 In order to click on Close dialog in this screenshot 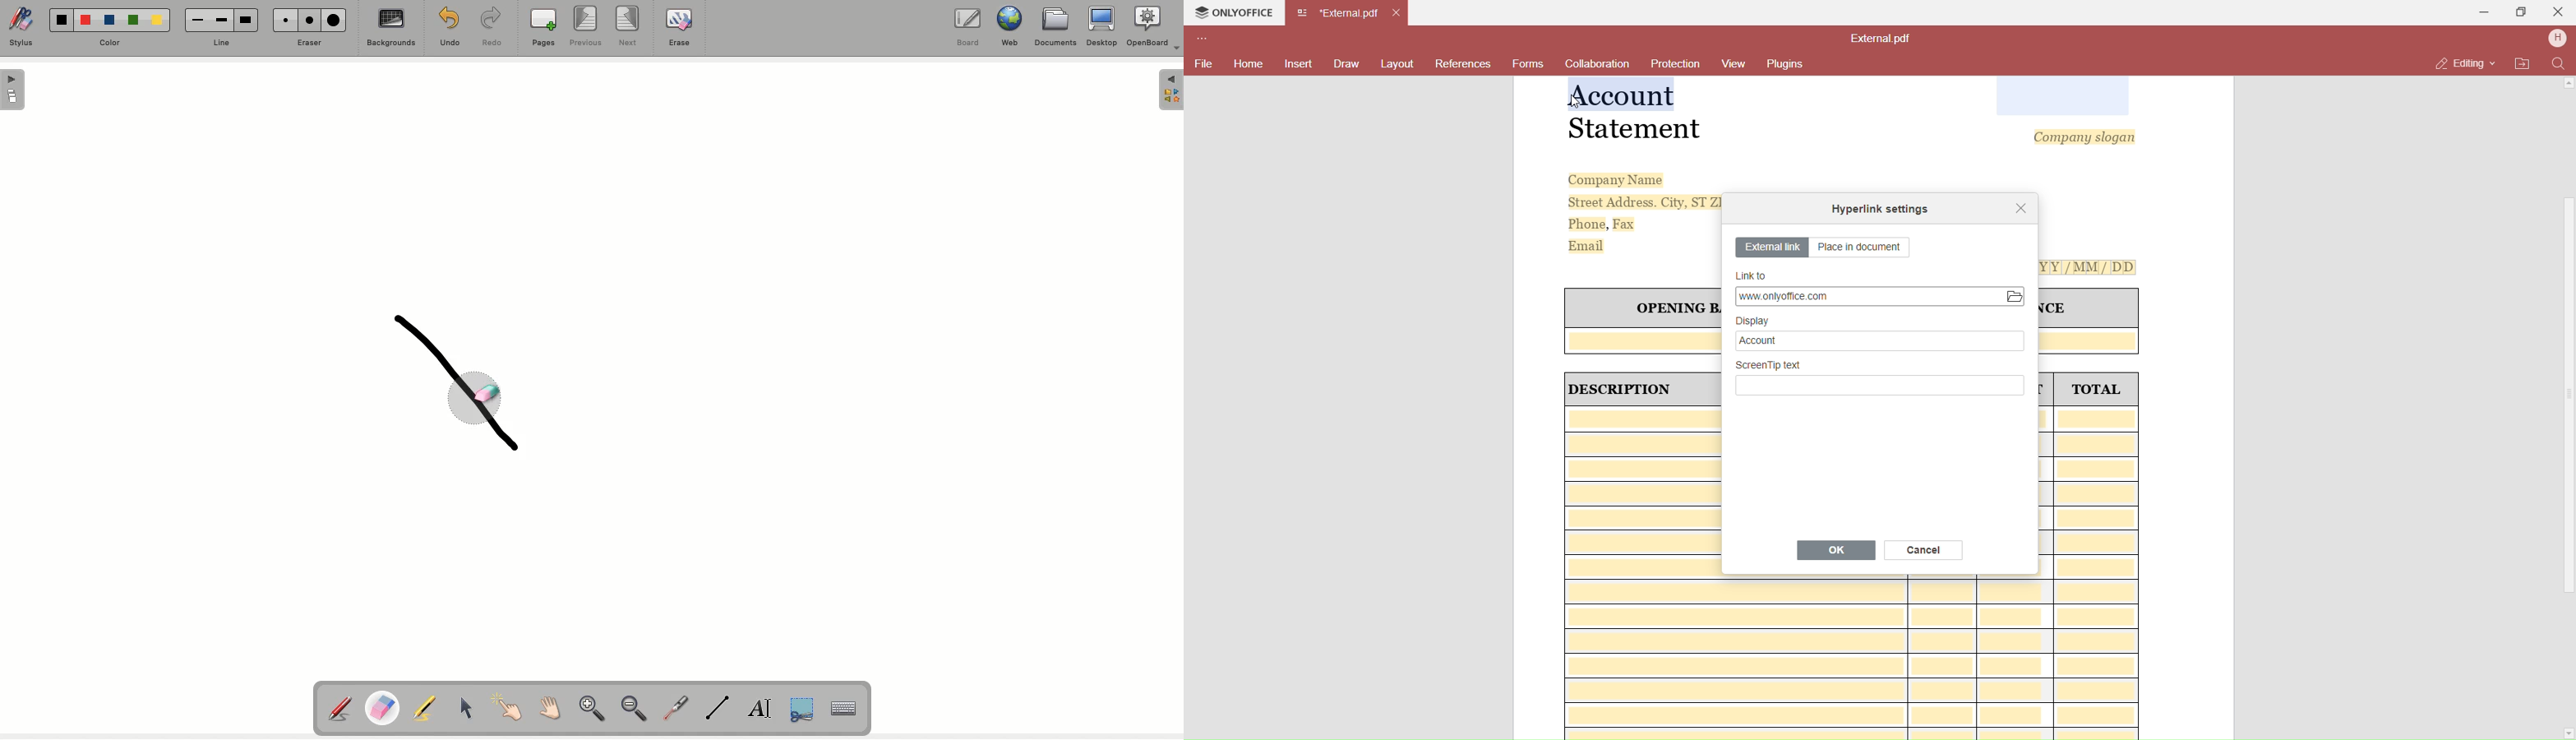, I will do `click(2020, 207)`.